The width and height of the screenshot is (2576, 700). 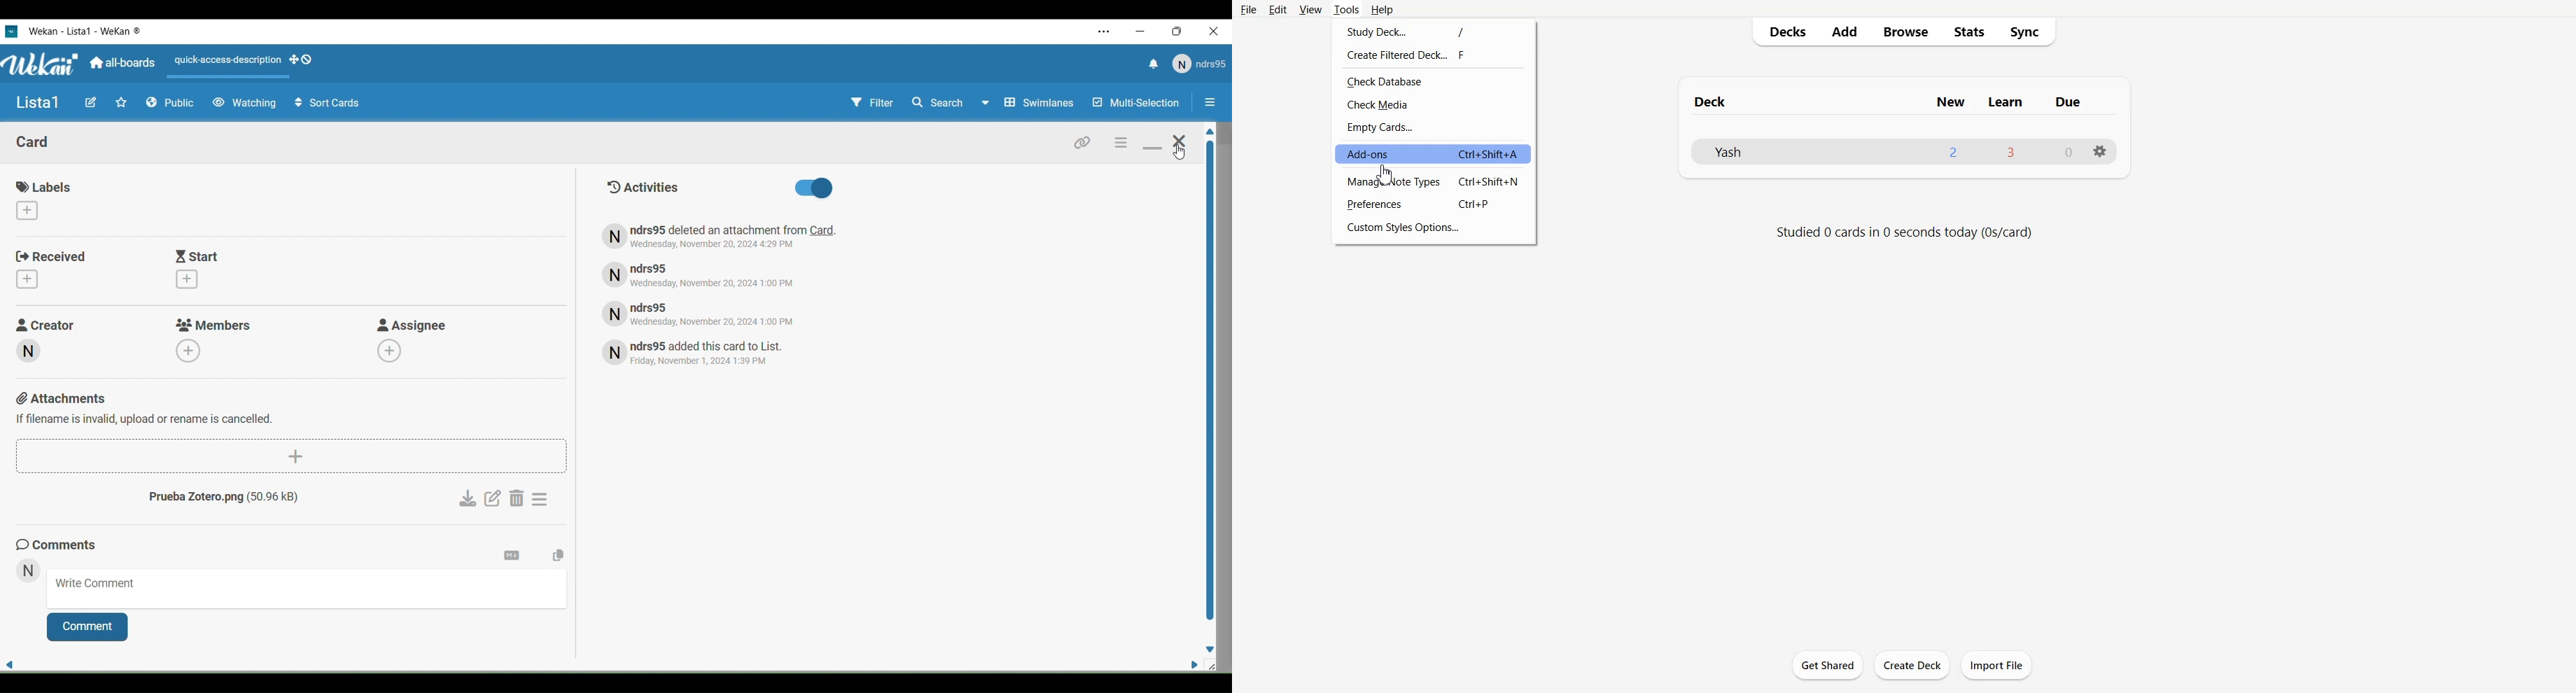 I want to click on Comment, so click(x=88, y=627).